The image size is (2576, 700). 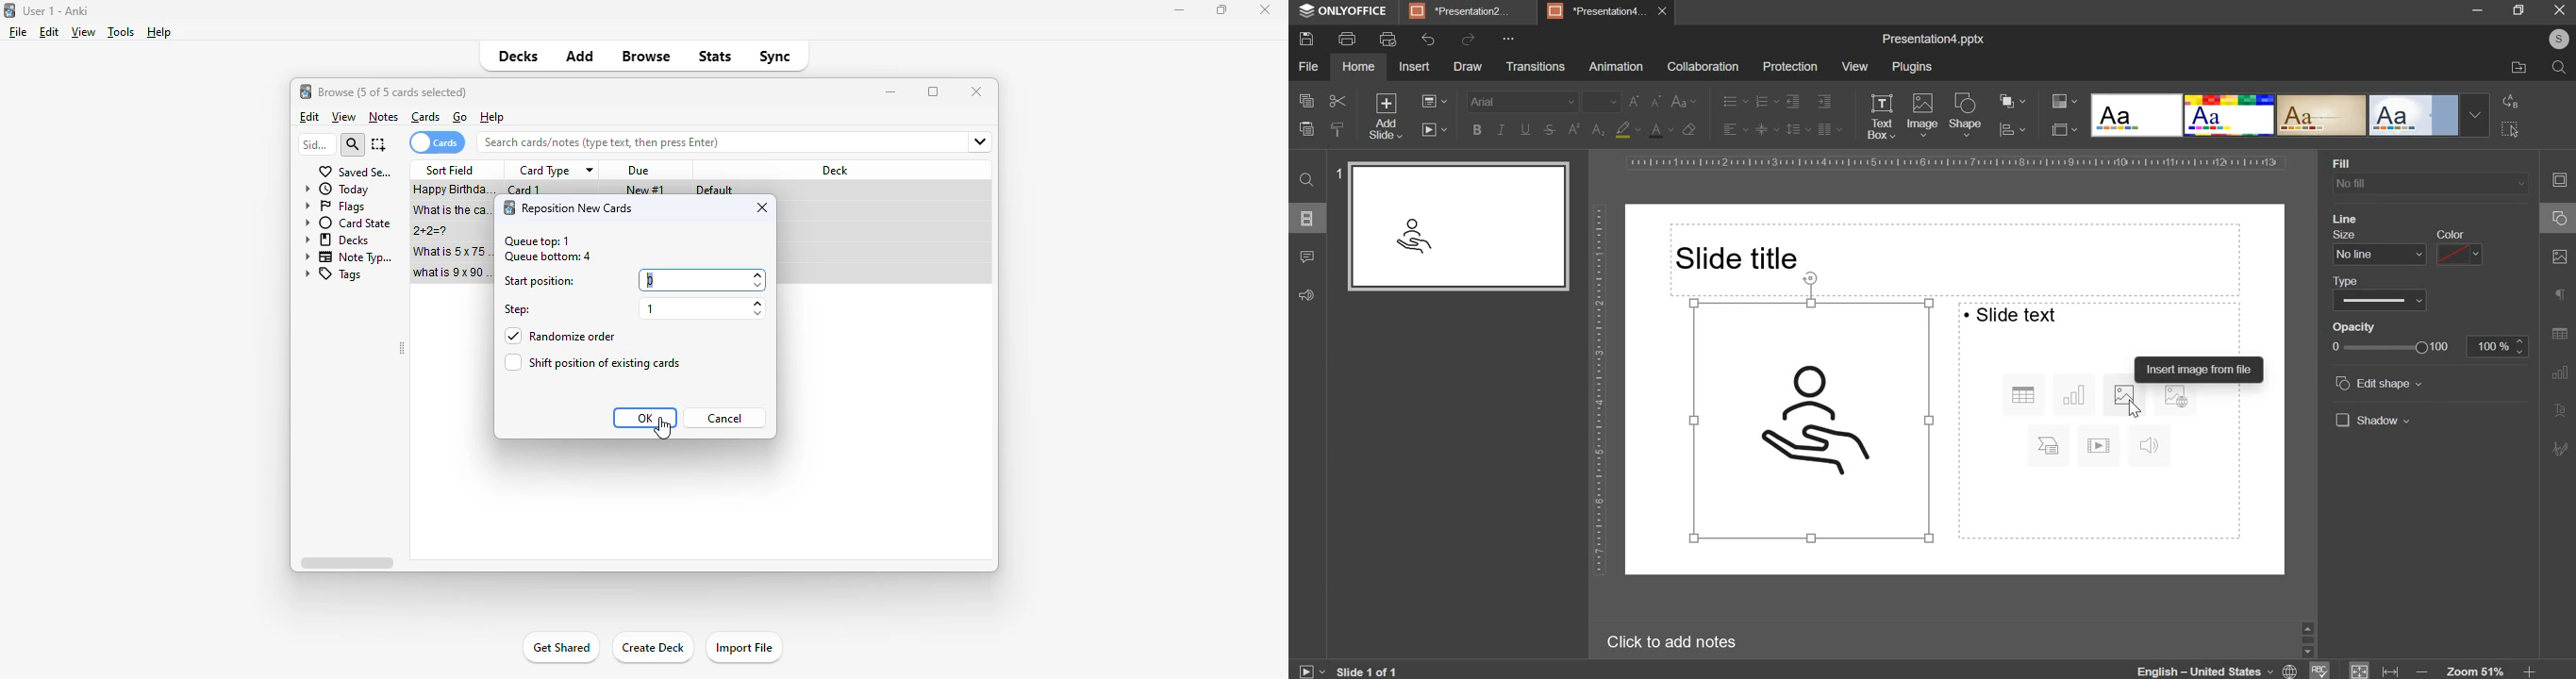 What do you see at coordinates (2431, 183) in the screenshot?
I see `background fill` at bounding box center [2431, 183].